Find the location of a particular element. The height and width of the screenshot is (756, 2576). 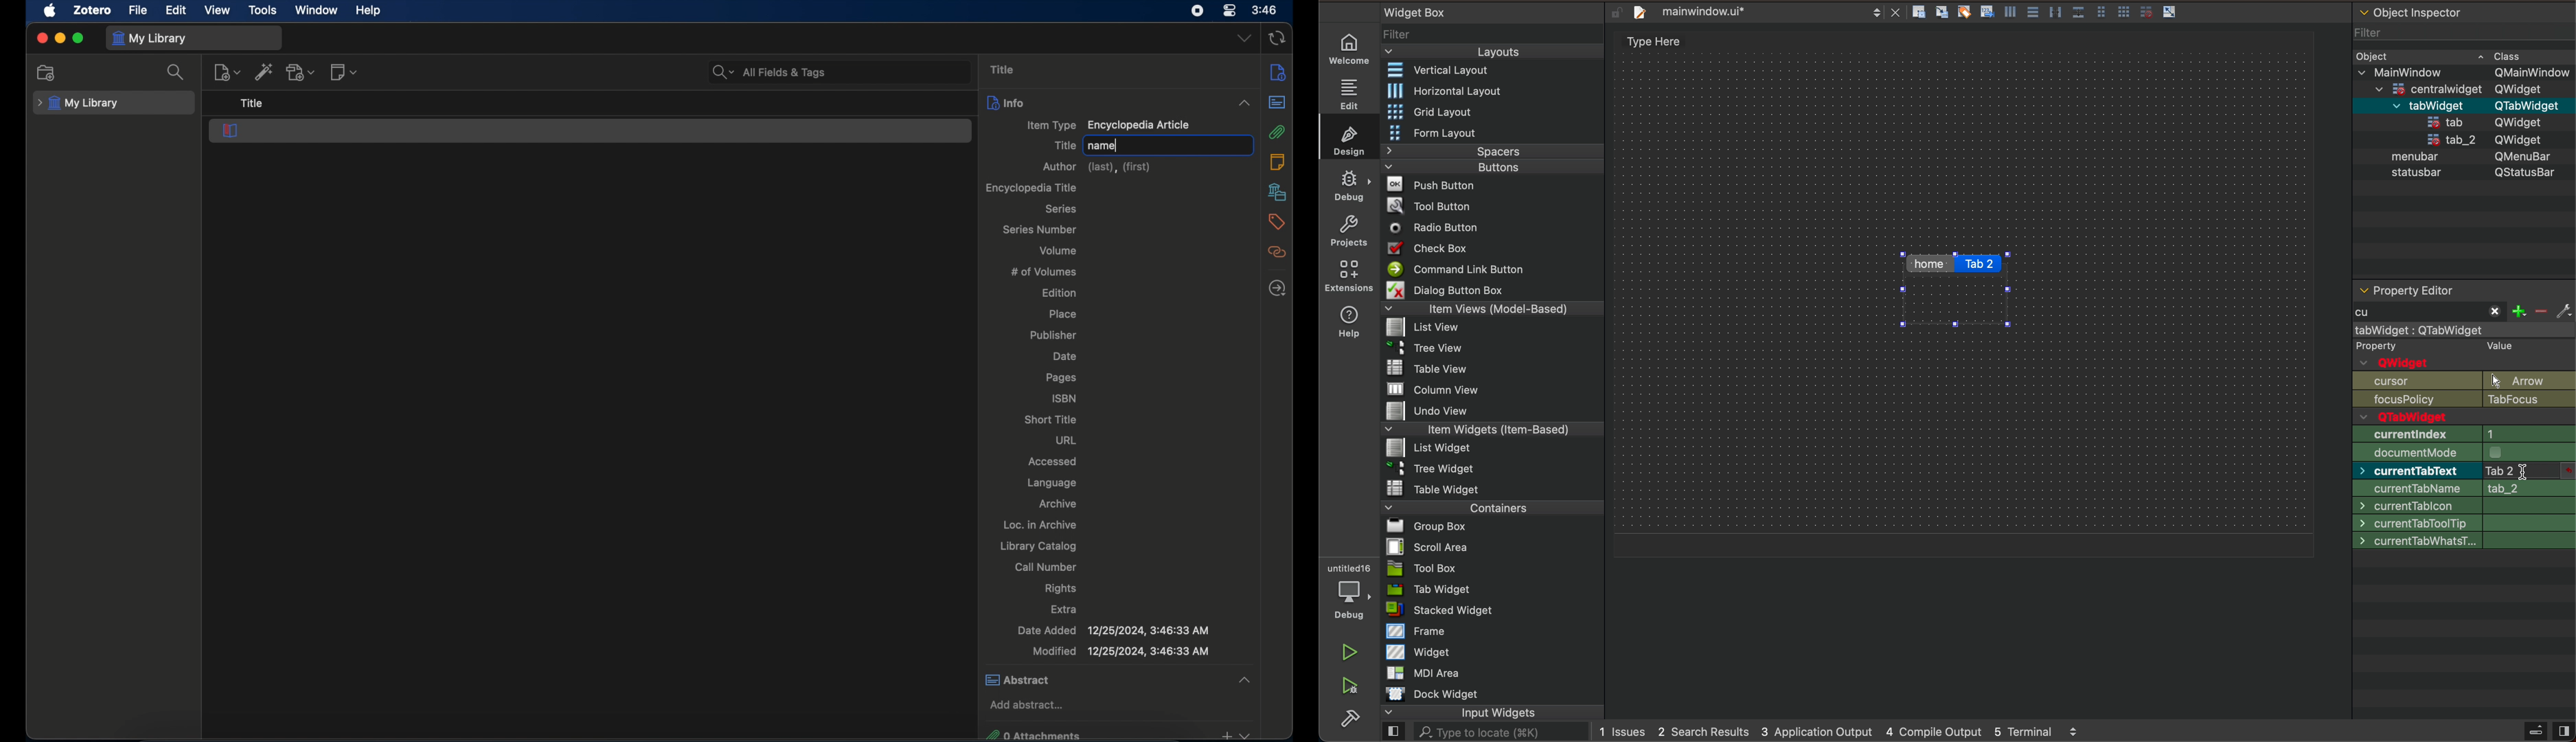

geometry is located at coordinates (2466, 434).